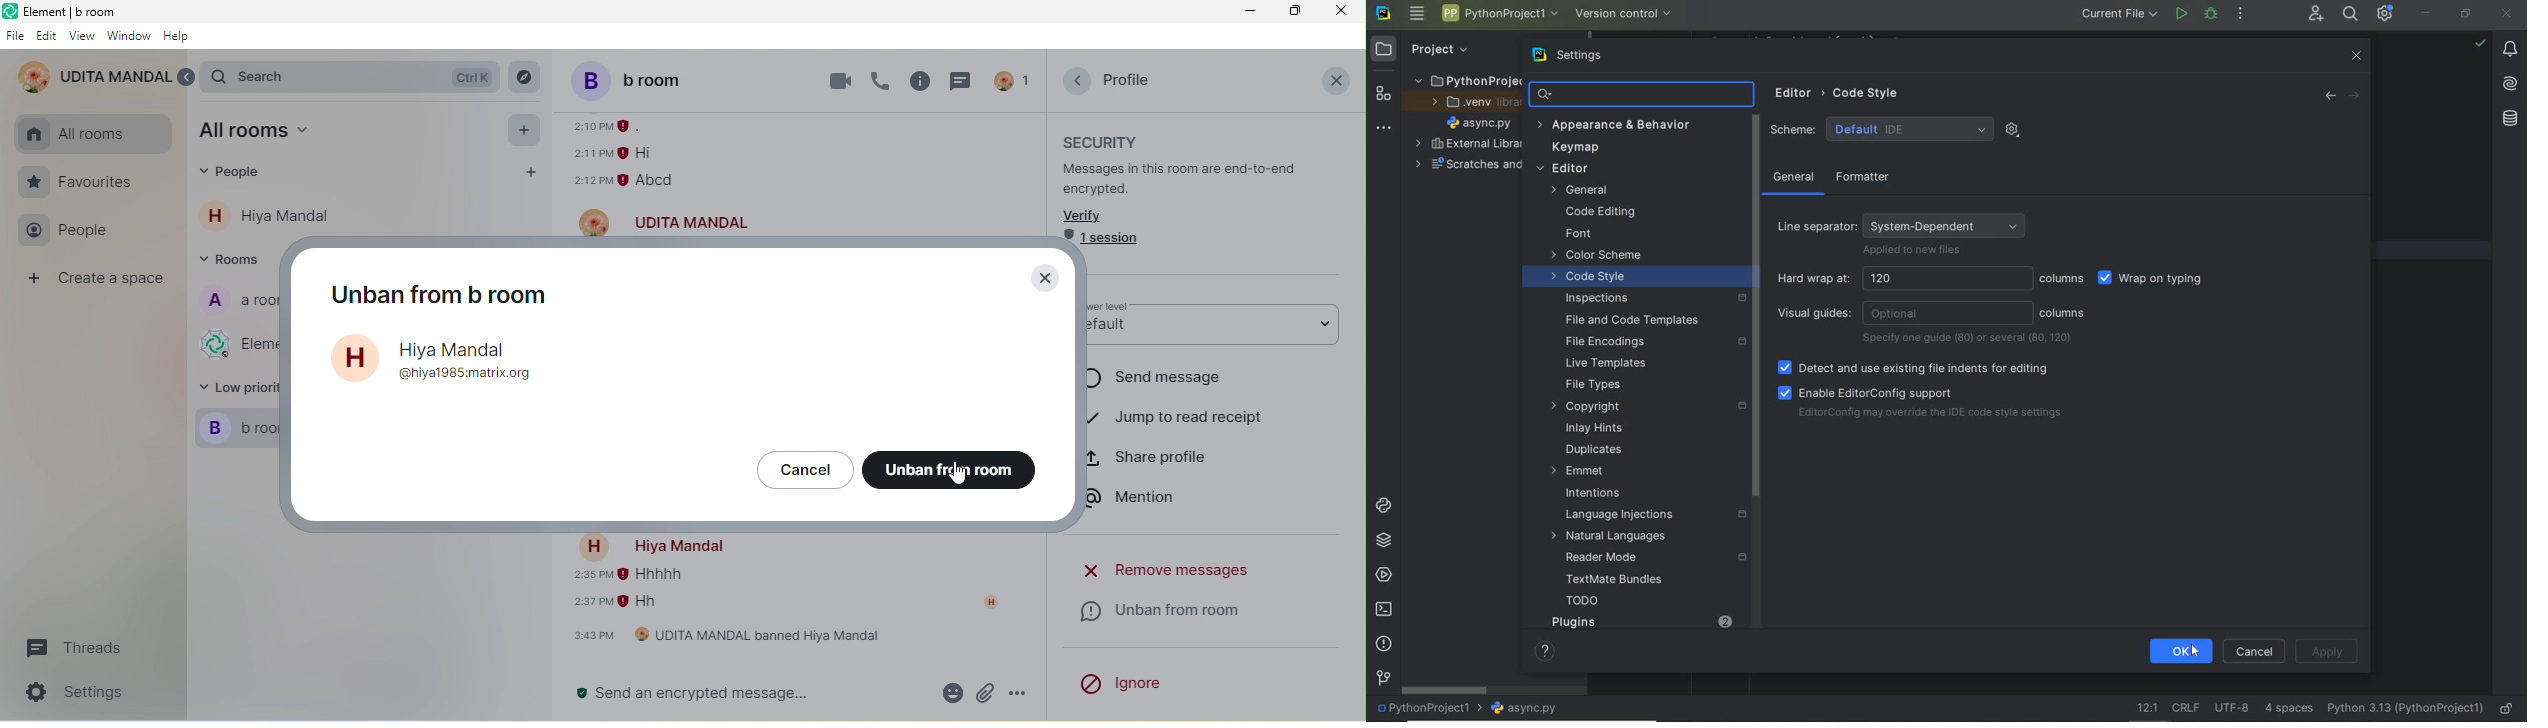  Describe the element at coordinates (466, 376) in the screenshot. I see `@hiya1985matrix.org` at that location.